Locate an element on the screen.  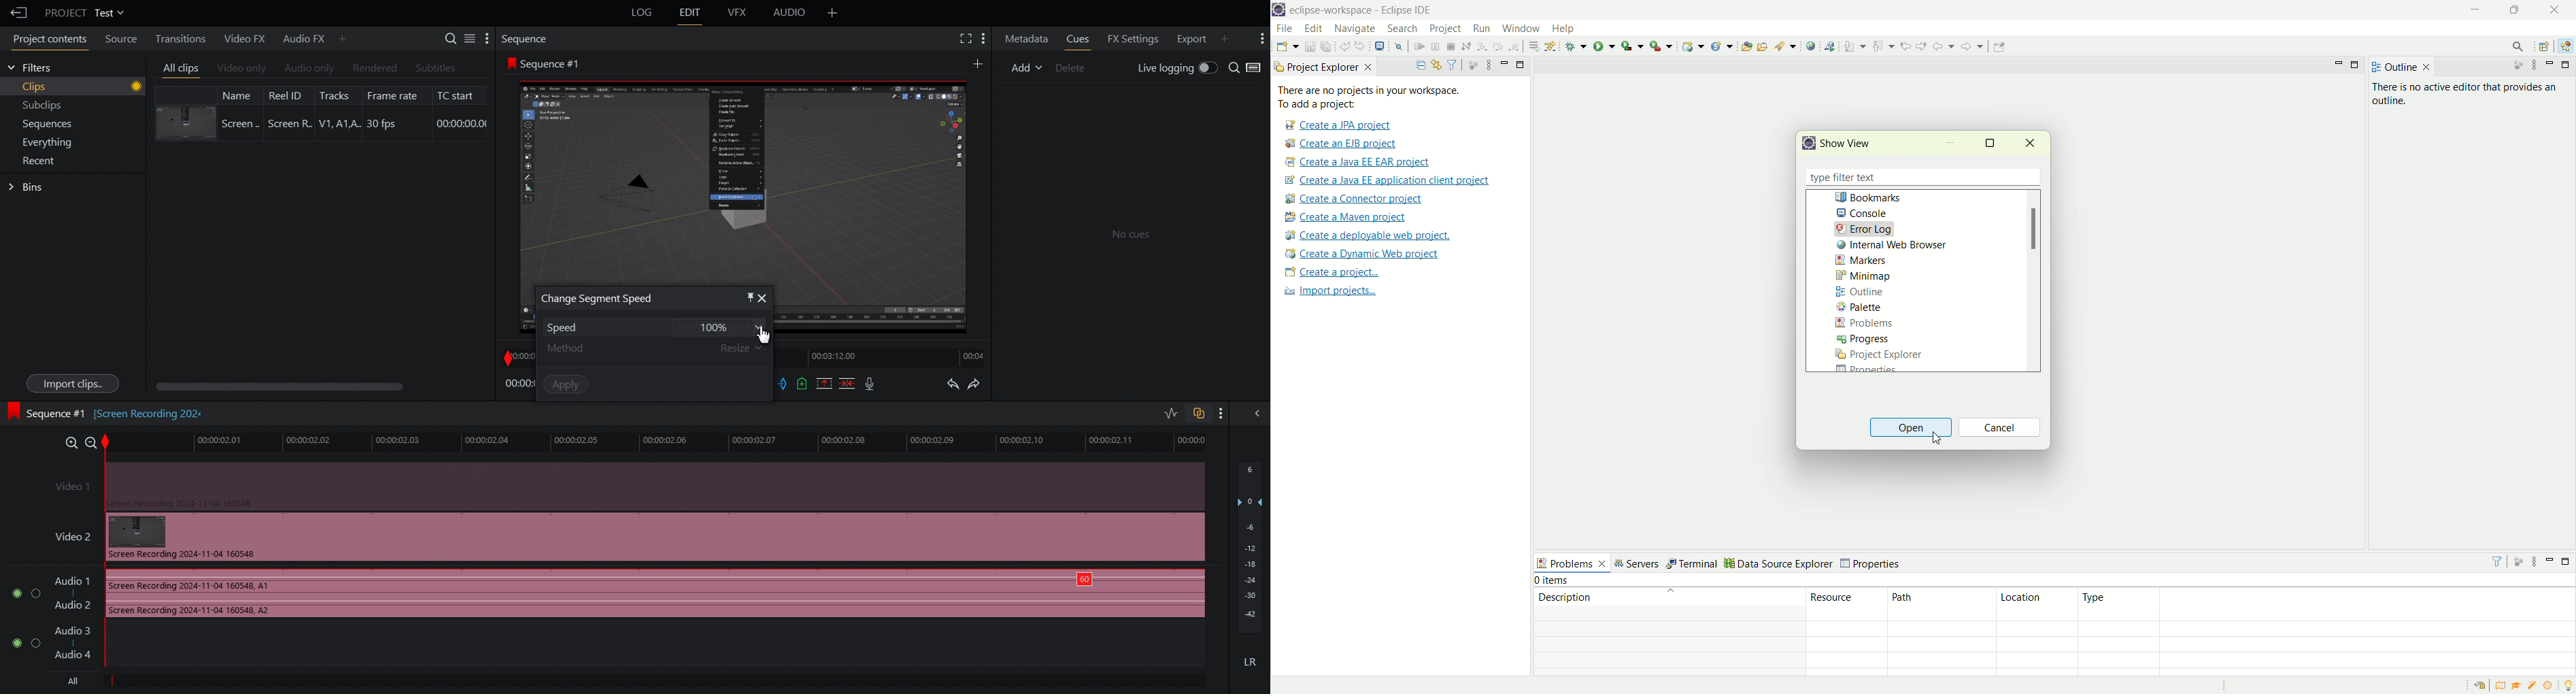
show view is located at coordinates (1848, 142).